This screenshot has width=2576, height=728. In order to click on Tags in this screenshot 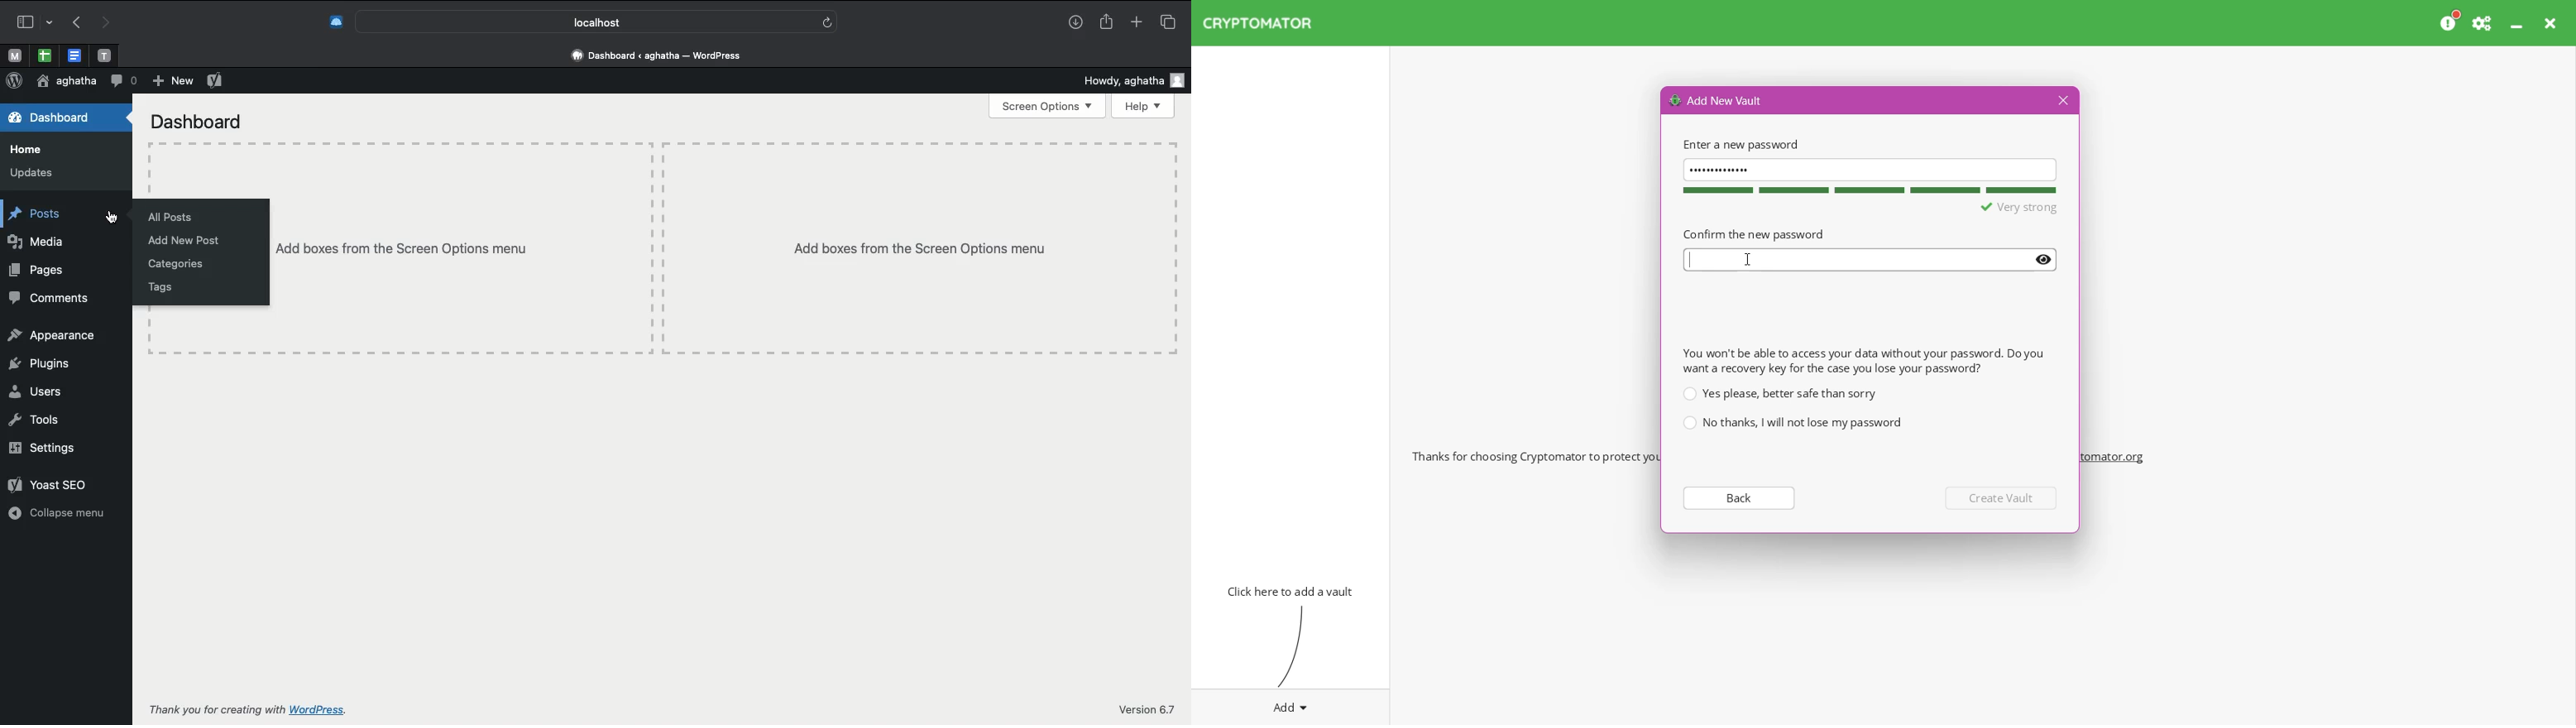, I will do `click(156, 287)`.